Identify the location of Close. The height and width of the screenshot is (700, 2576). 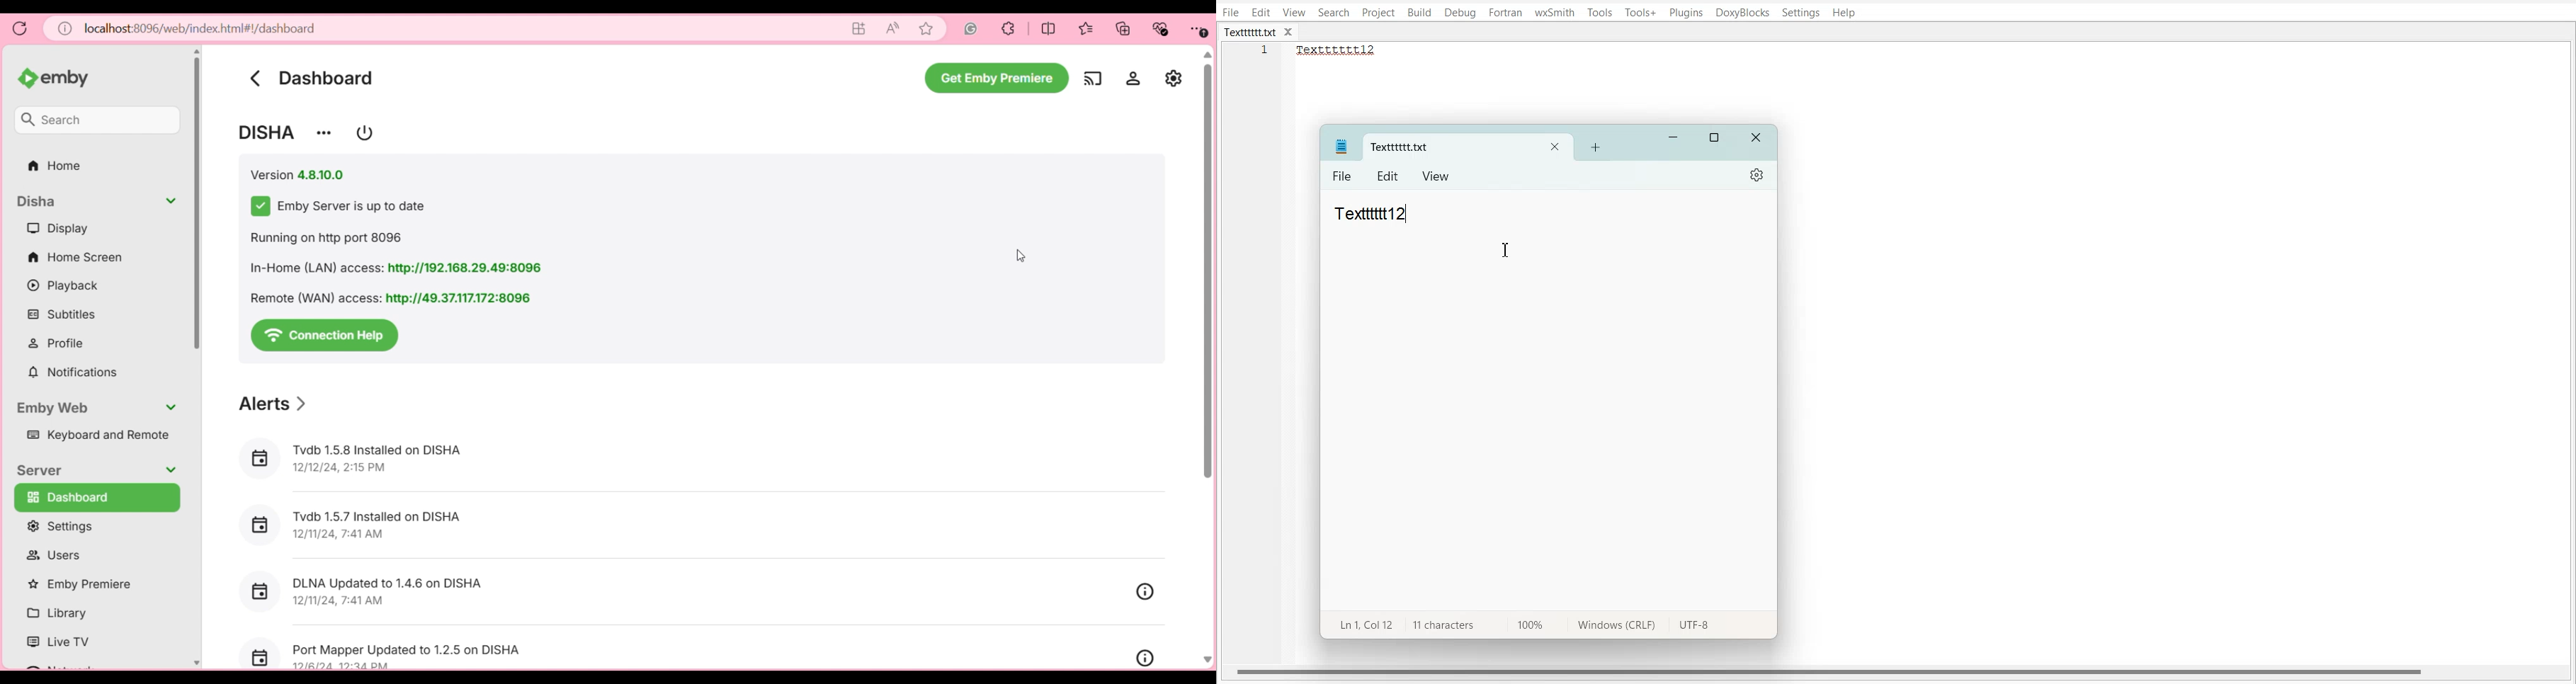
(1757, 139).